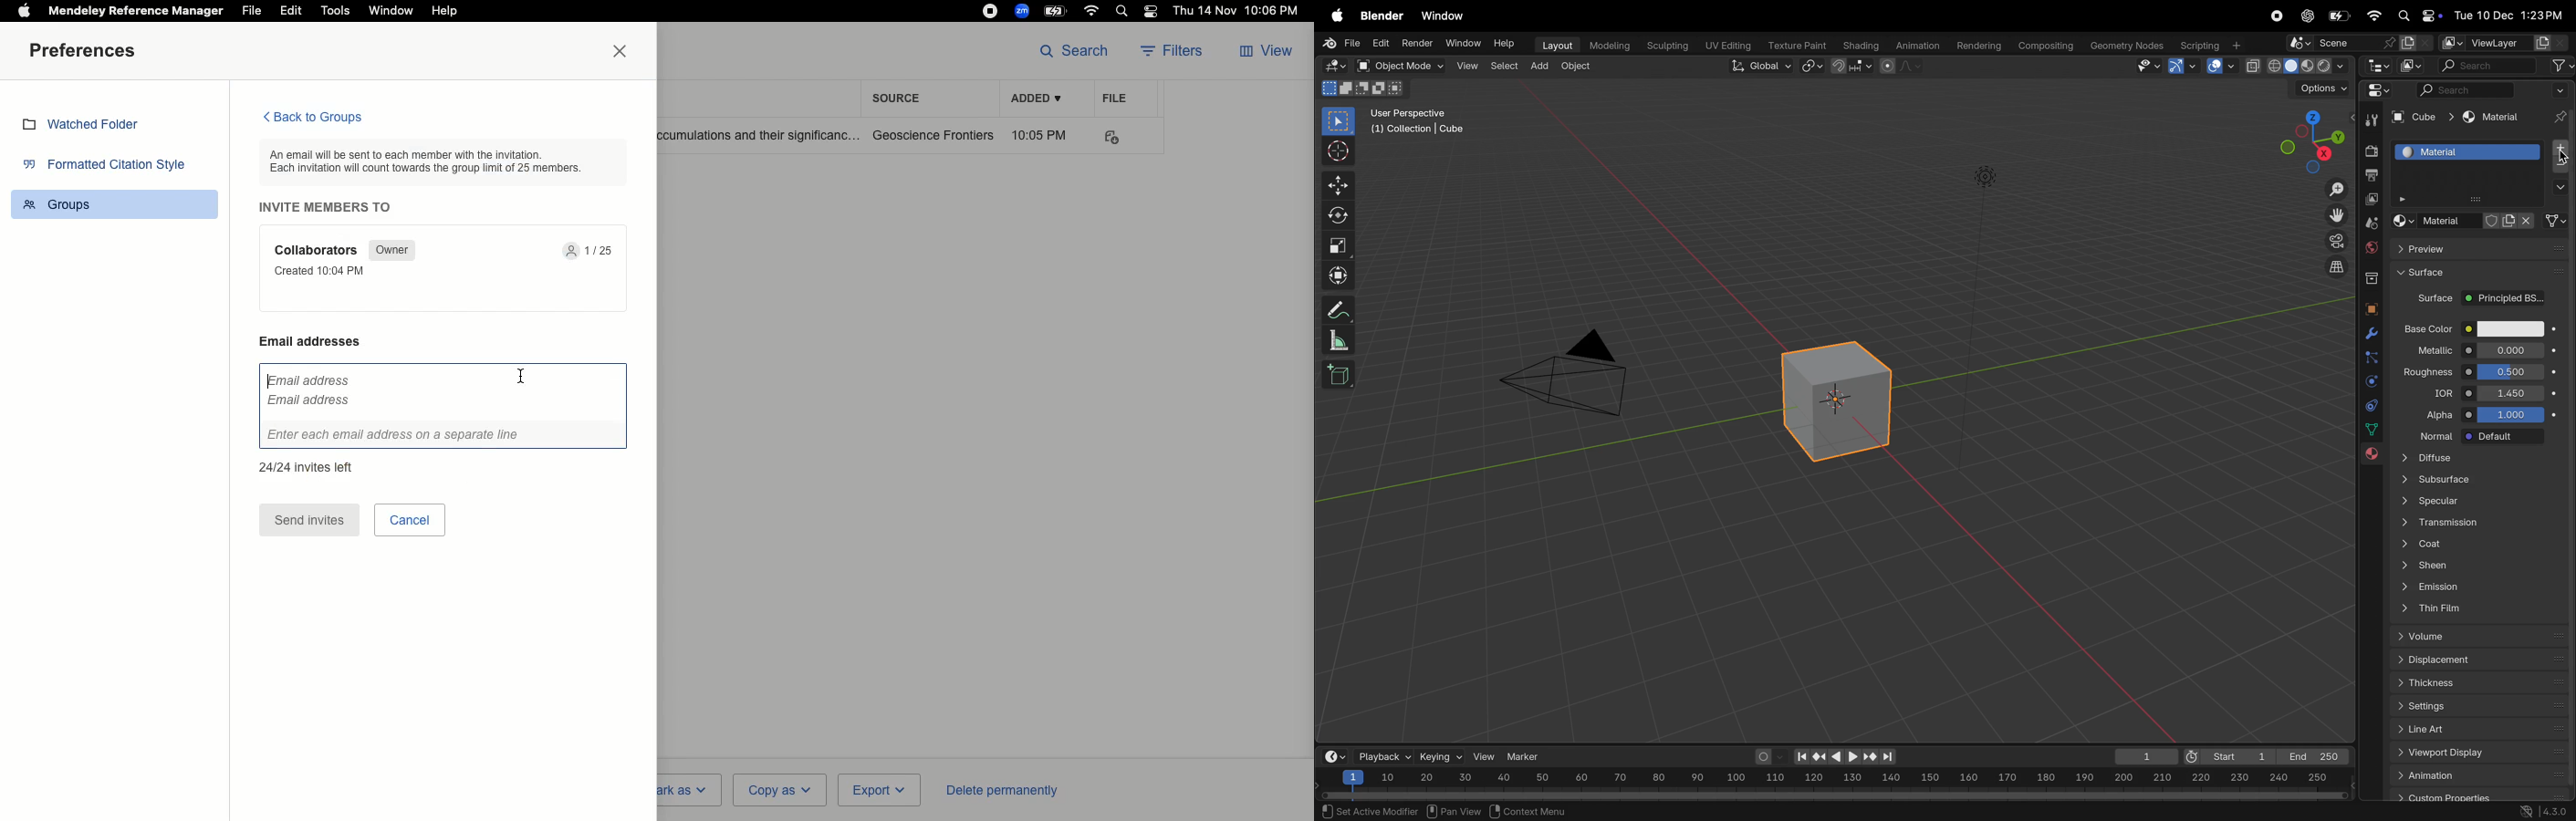 This screenshot has width=2576, height=840. Describe the element at coordinates (2147, 67) in the screenshot. I see `visibility` at that location.